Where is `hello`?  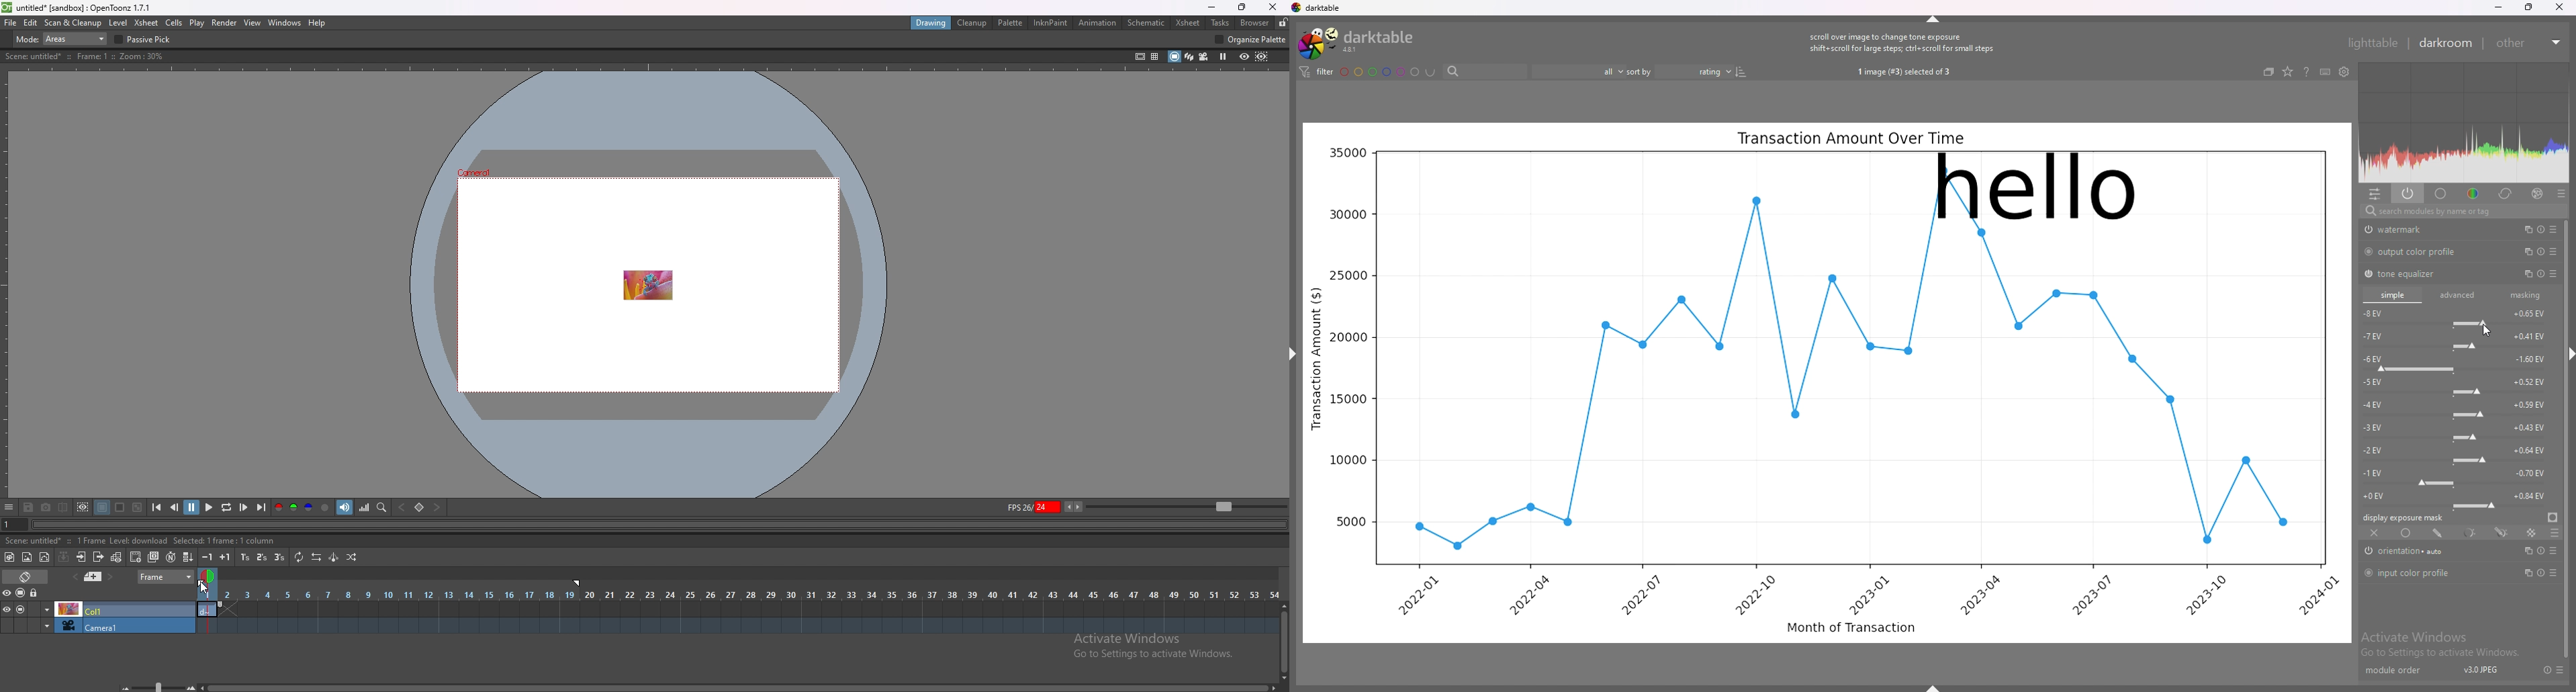 hello is located at coordinates (2036, 187).